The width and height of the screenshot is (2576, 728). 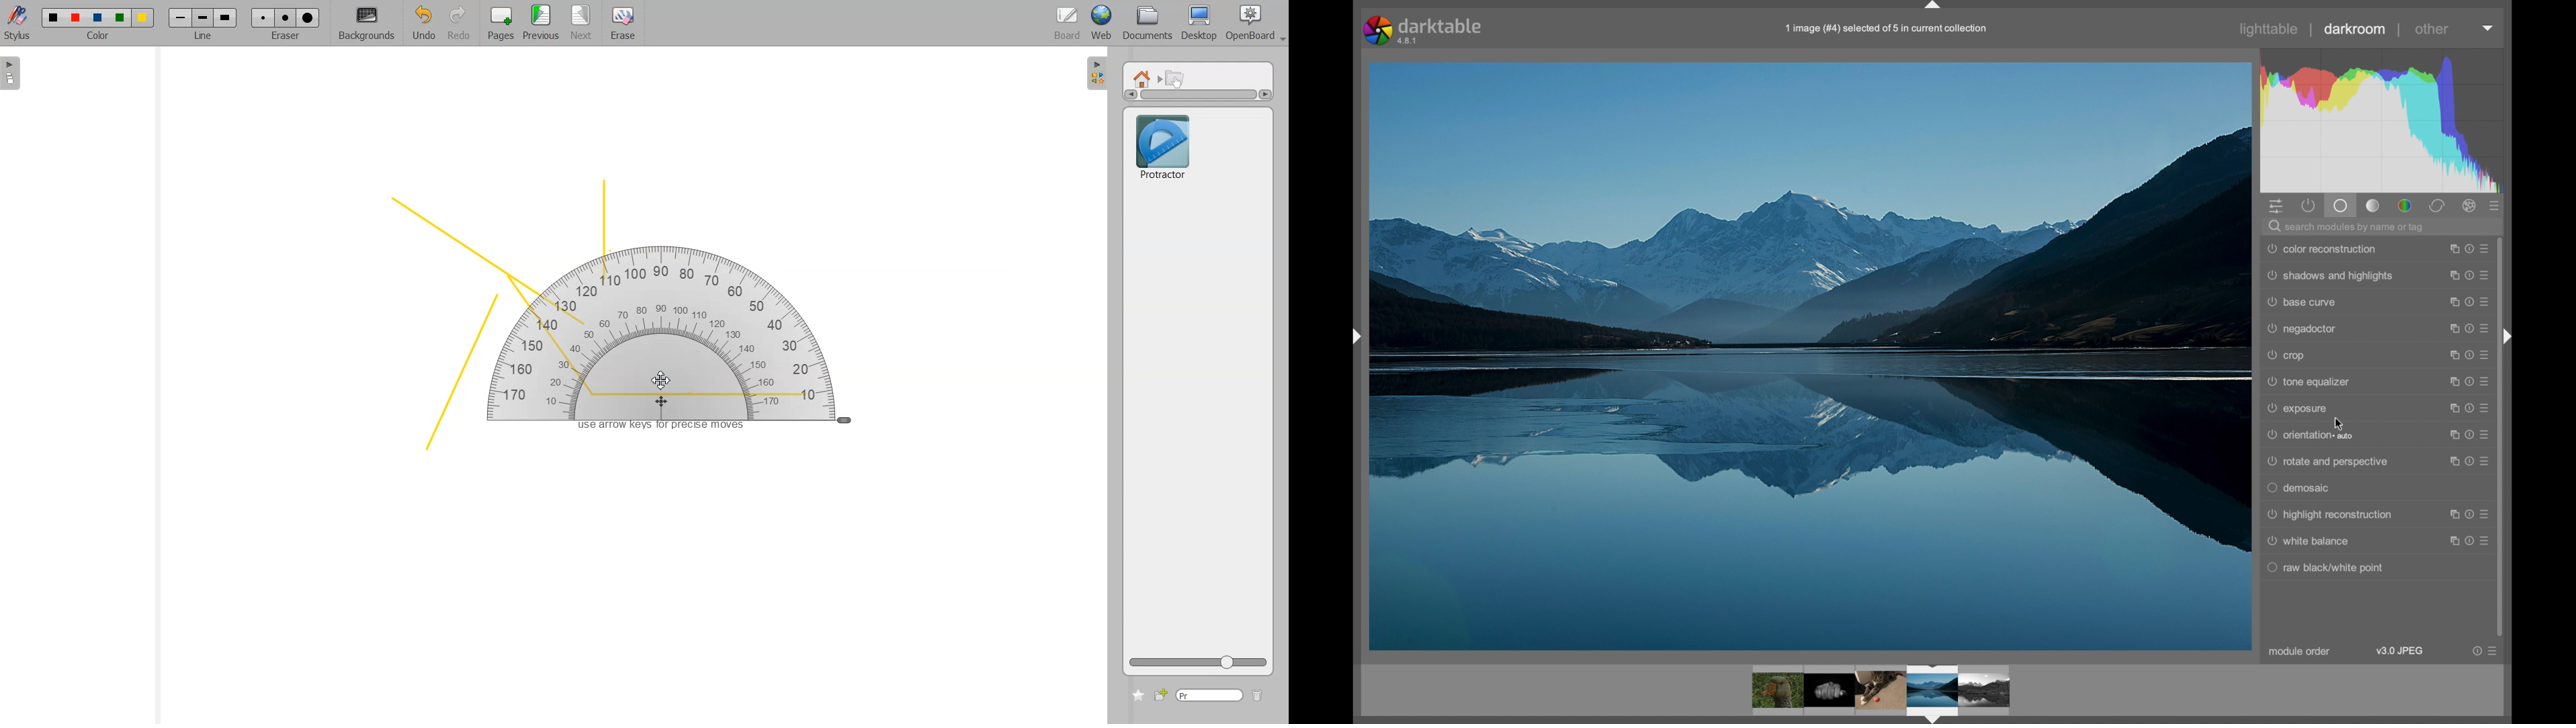 I want to click on dropdown, so click(x=2488, y=27).